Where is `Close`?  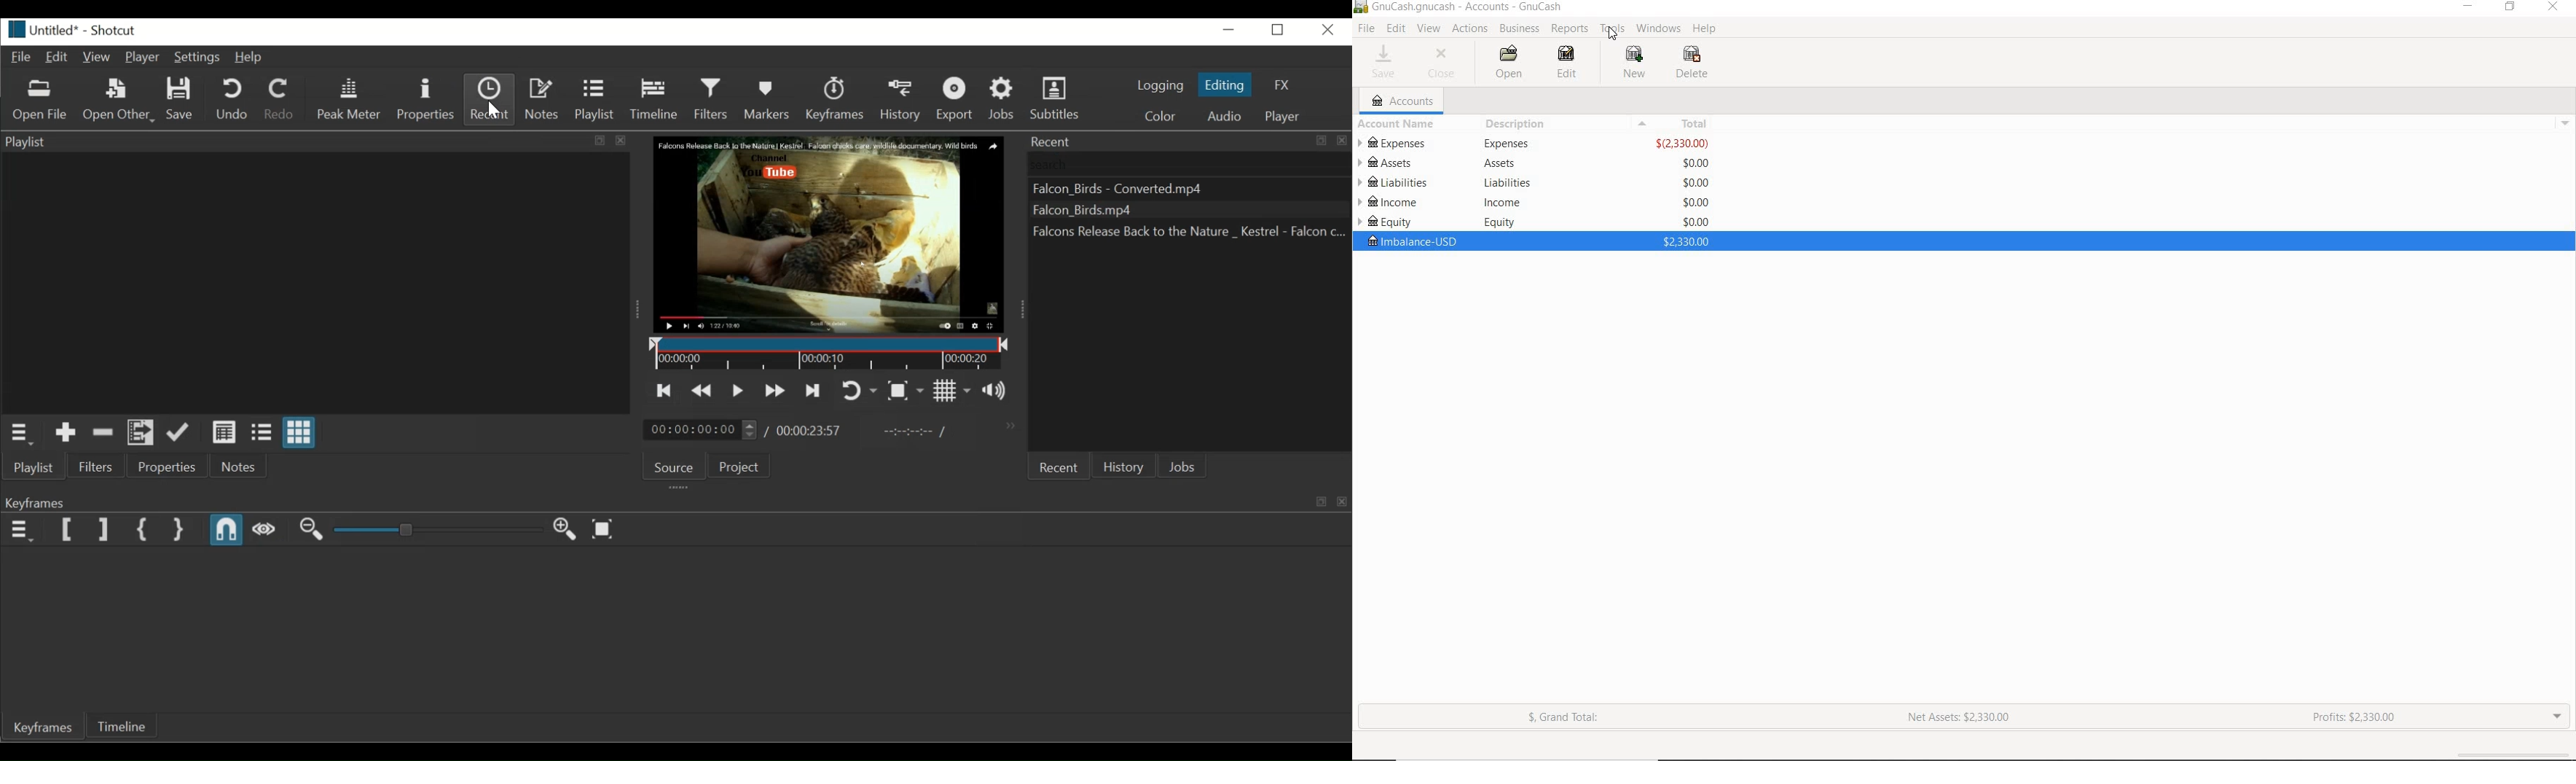 Close is located at coordinates (1325, 30).